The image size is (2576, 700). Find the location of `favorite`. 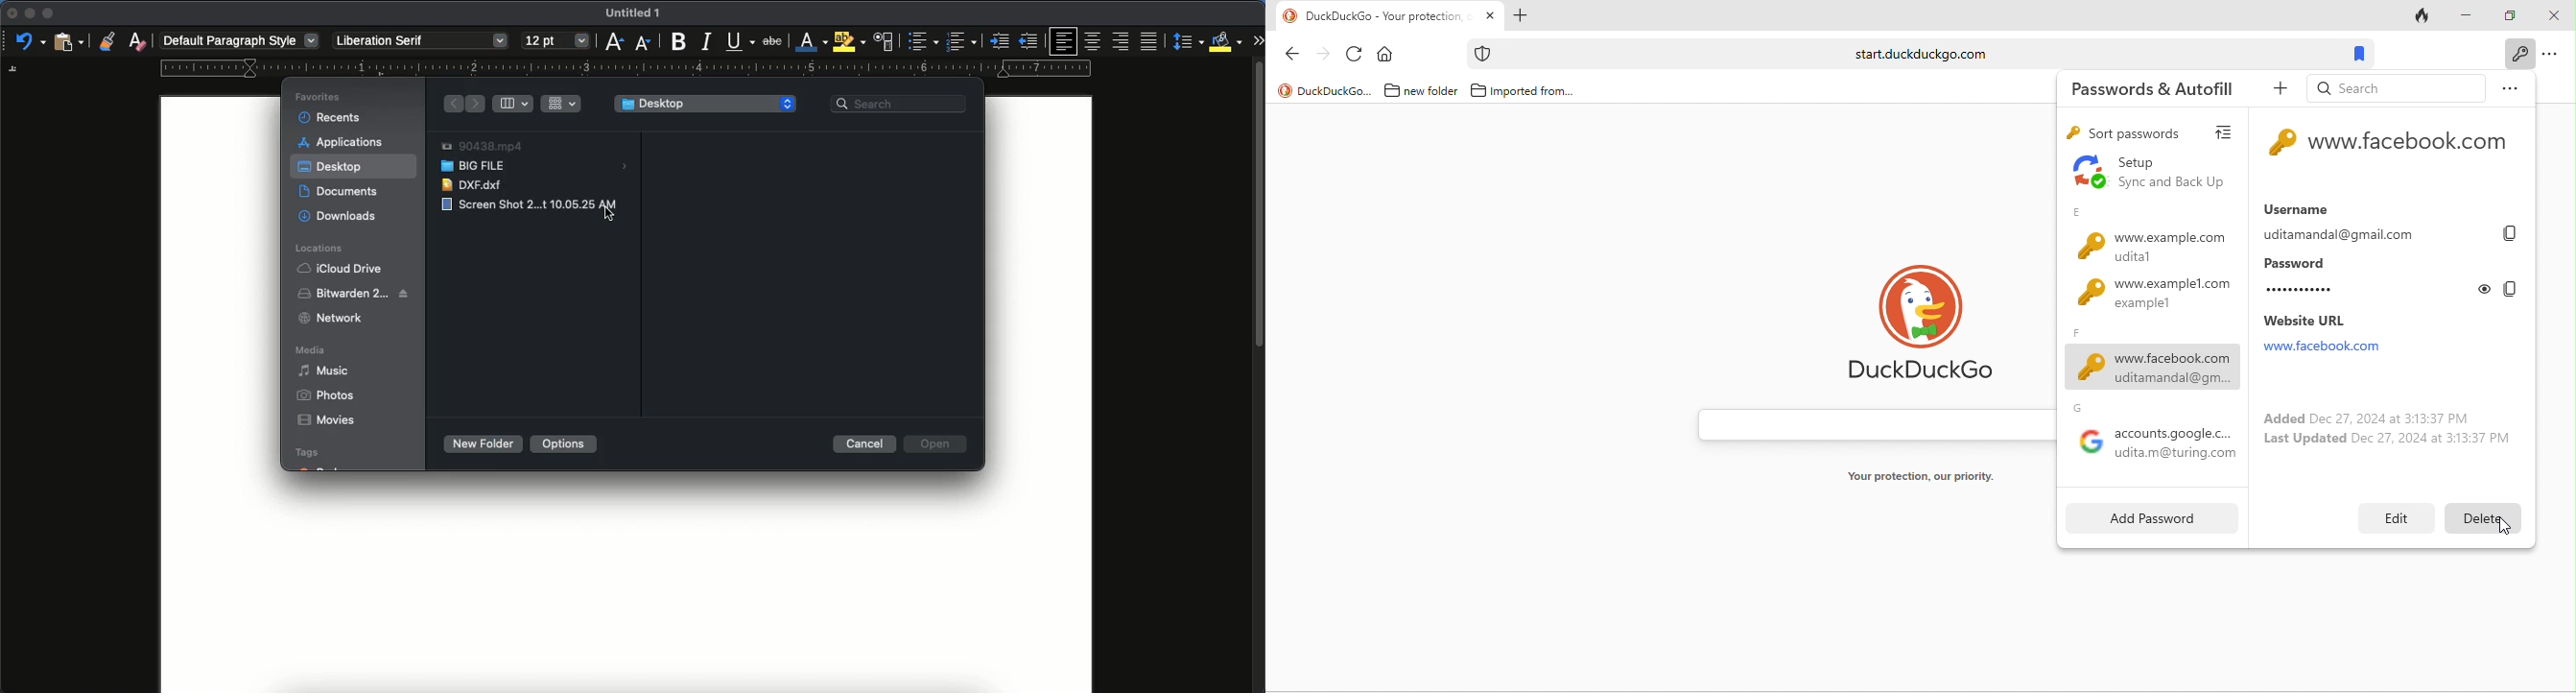

favorite is located at coordinates (320, 98).